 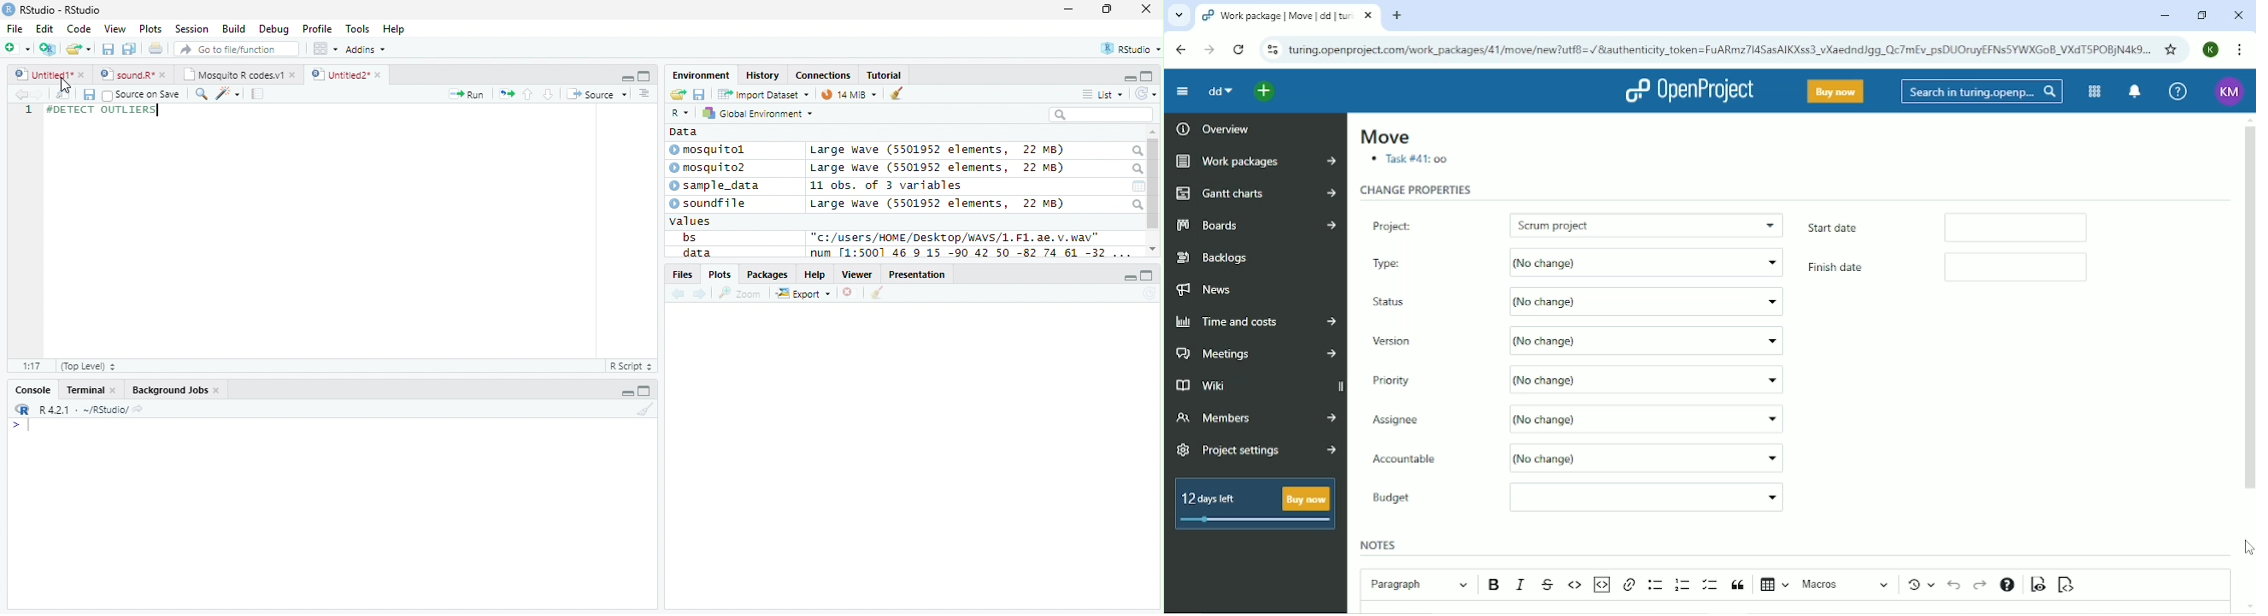 What do you see at coordinates (1101, 114) in the screenshot?
I see `search bar` at bounding box center [1101, 114].